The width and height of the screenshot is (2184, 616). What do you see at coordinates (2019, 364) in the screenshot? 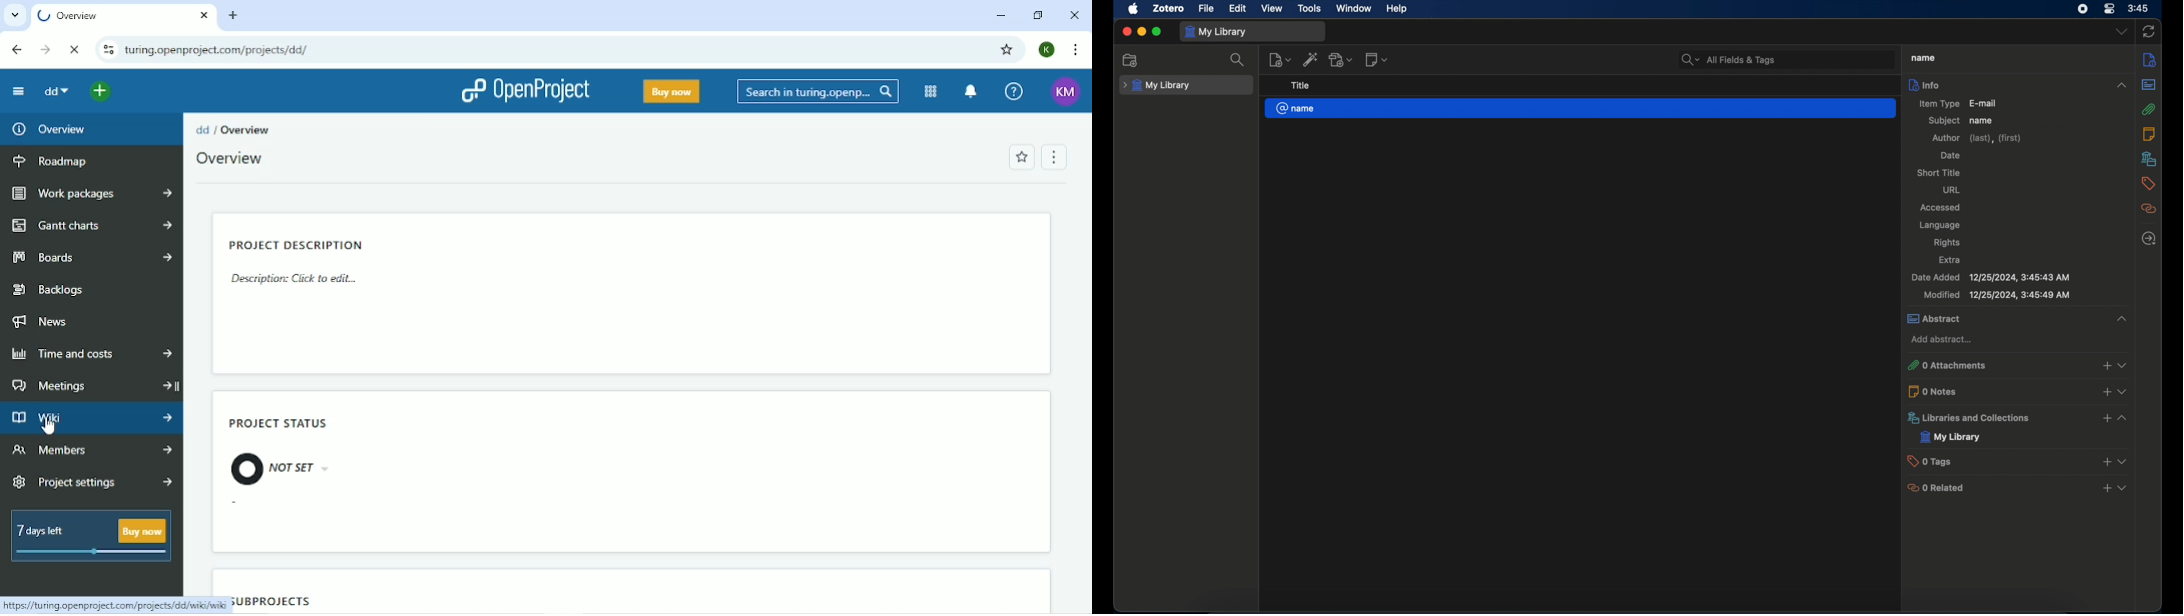
I see `0 attachments` at bounding box center [2019, 364].